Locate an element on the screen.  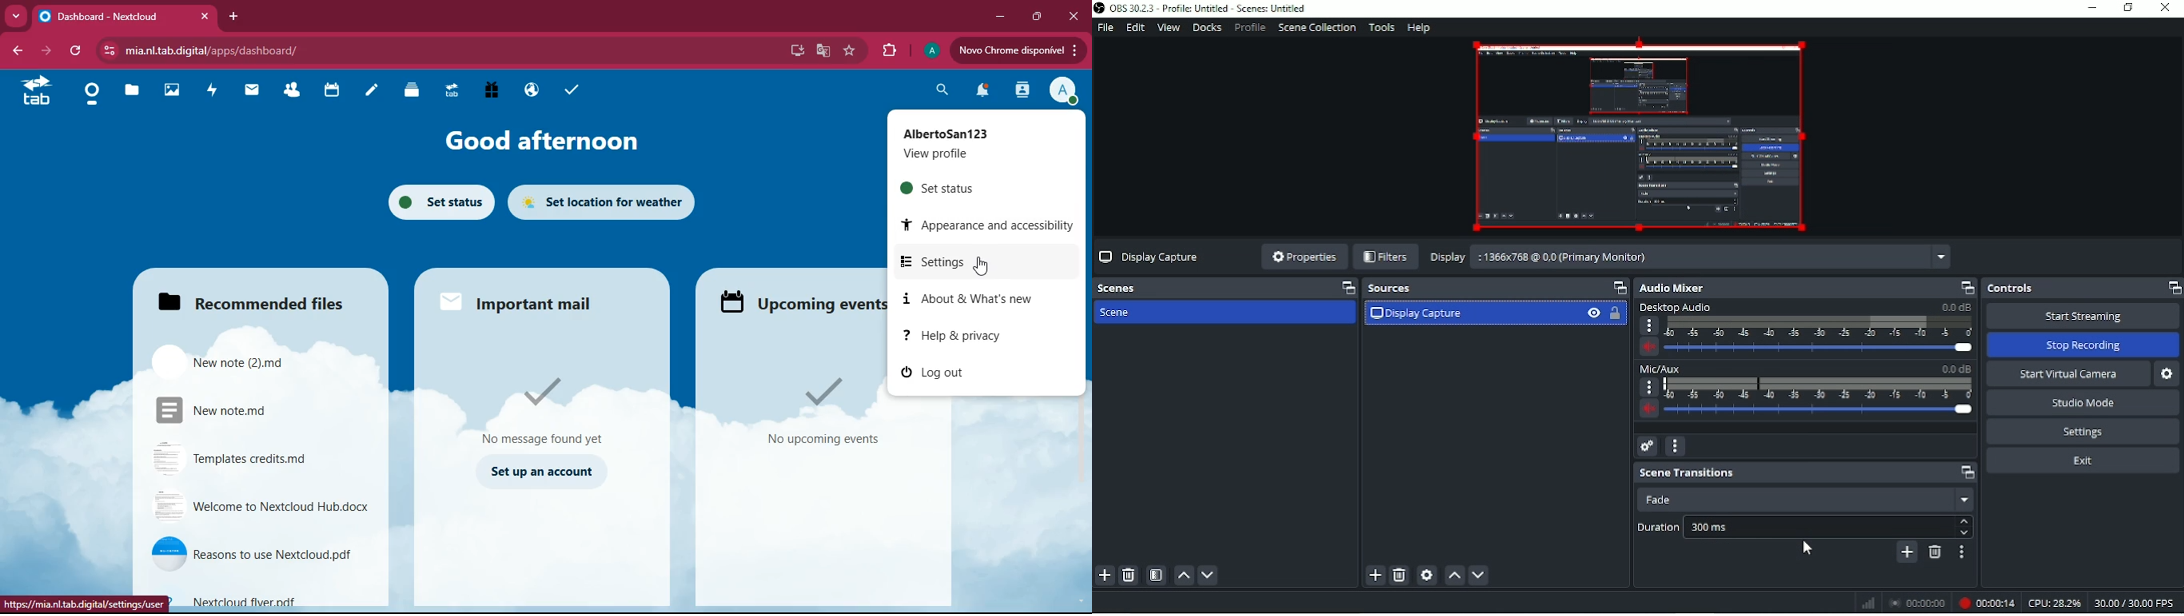
files is located at coordinates (246, 301).